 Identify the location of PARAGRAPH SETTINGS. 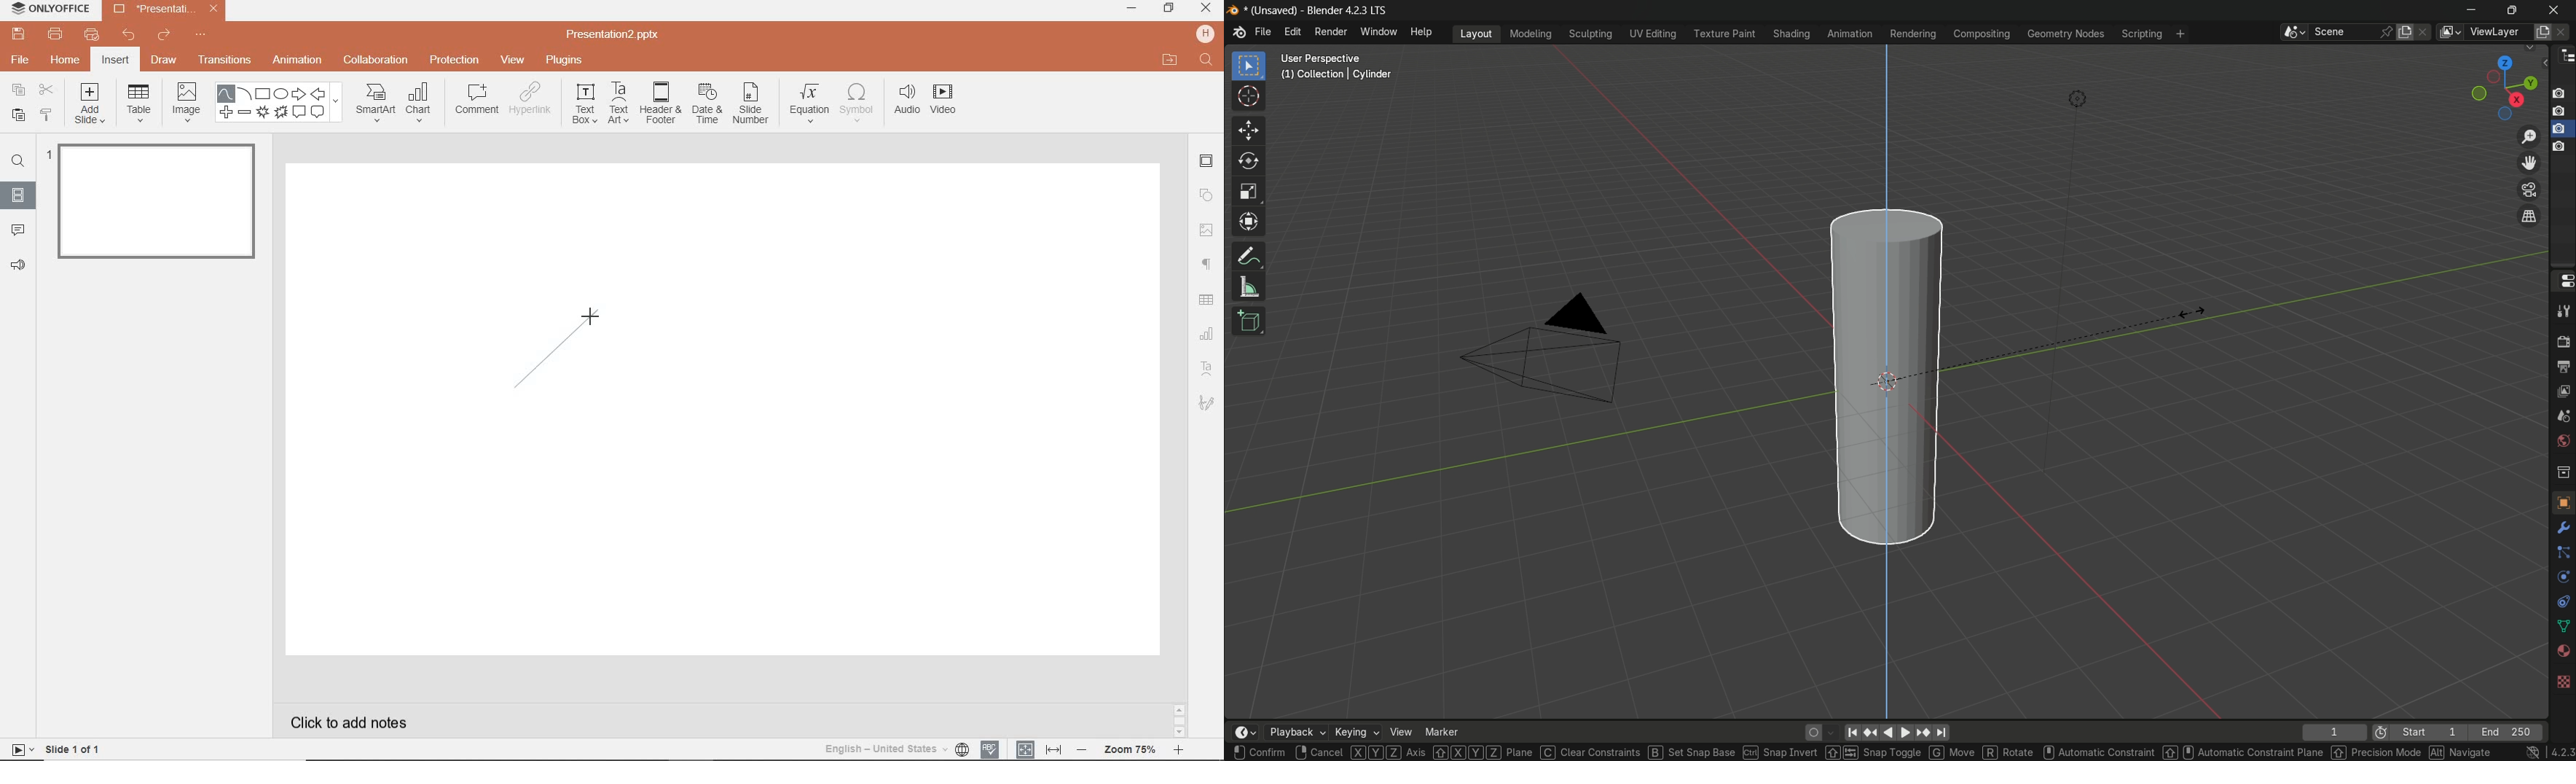
(1205, 263).